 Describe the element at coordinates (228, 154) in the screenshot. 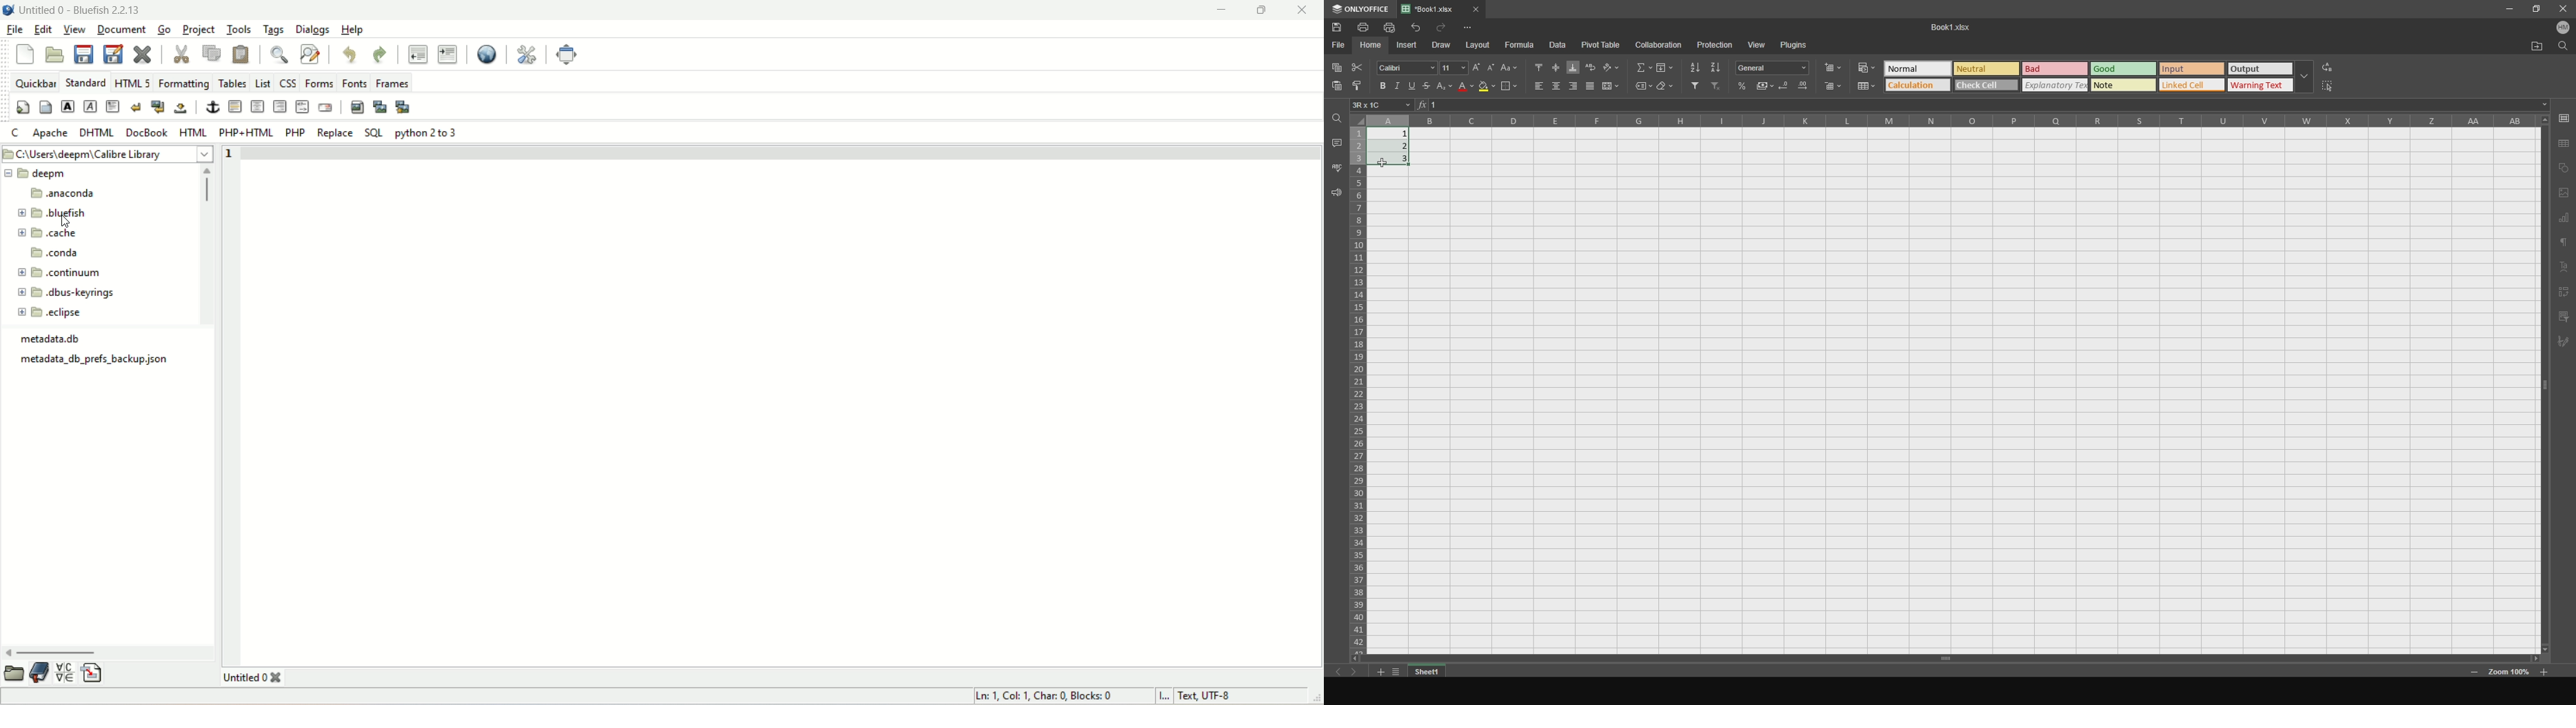

I see `line number` at that location.